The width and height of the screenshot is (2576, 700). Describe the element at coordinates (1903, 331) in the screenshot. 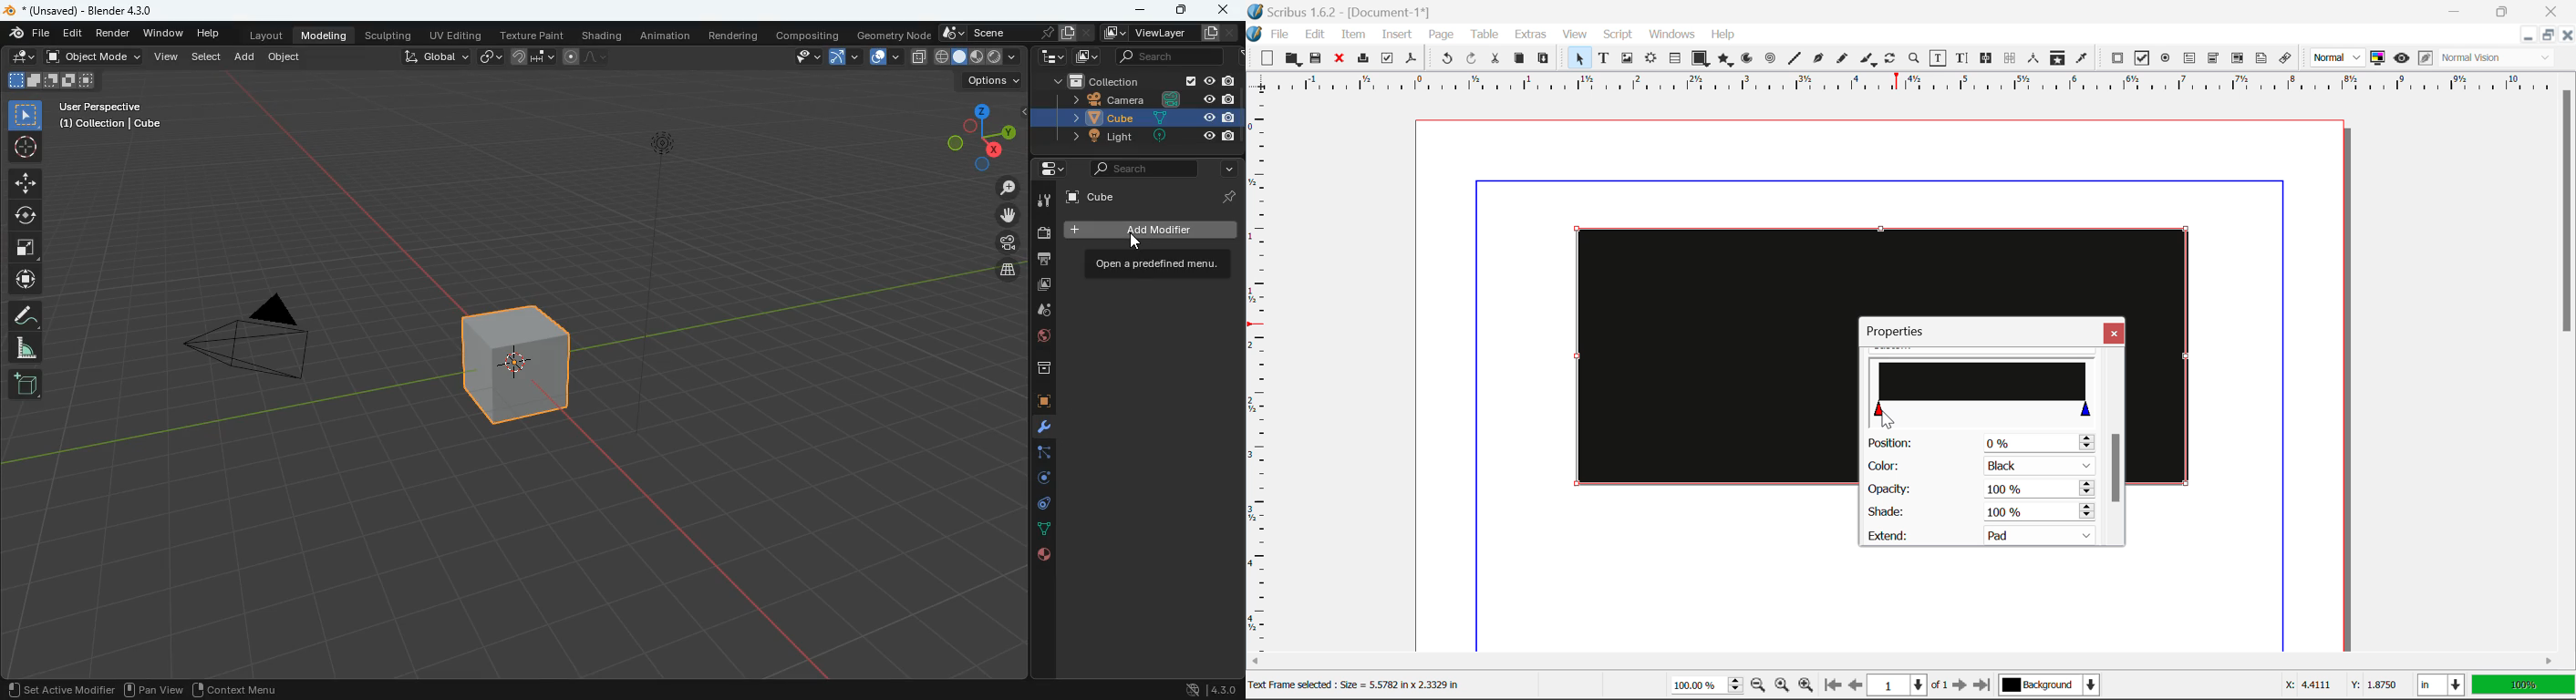

I see `Properties` at that location.